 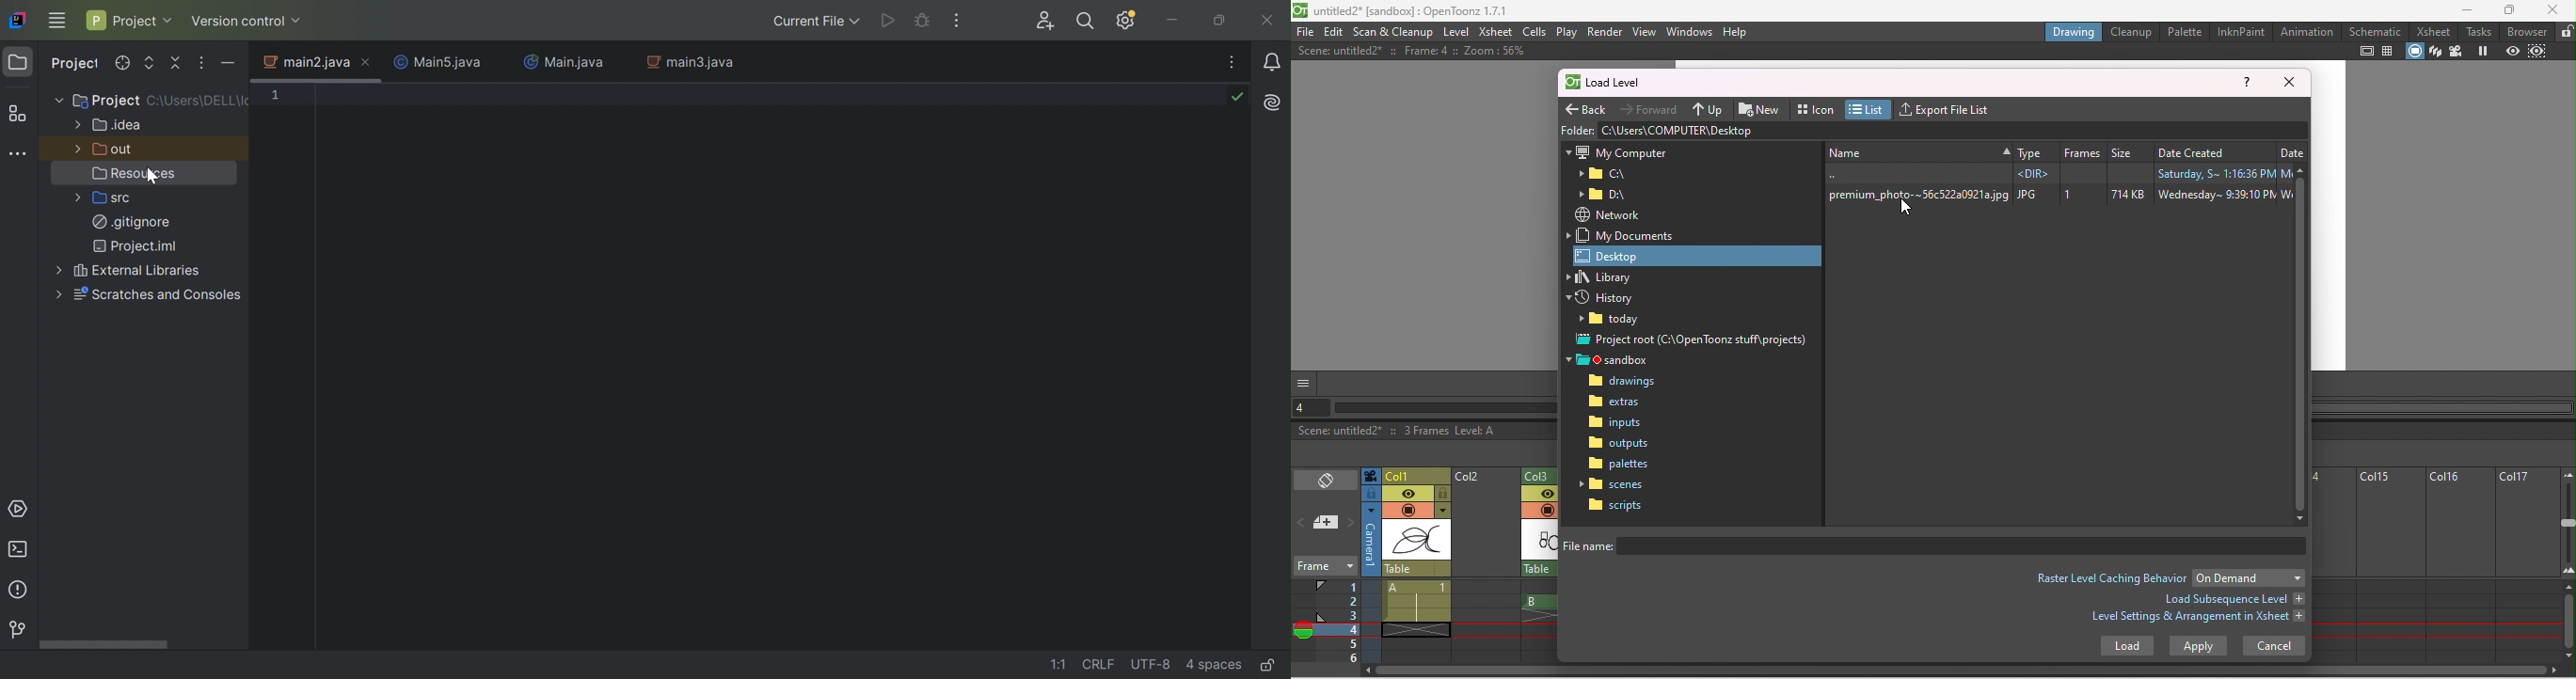 I want to click on Play, so click(x=1566, y=32).